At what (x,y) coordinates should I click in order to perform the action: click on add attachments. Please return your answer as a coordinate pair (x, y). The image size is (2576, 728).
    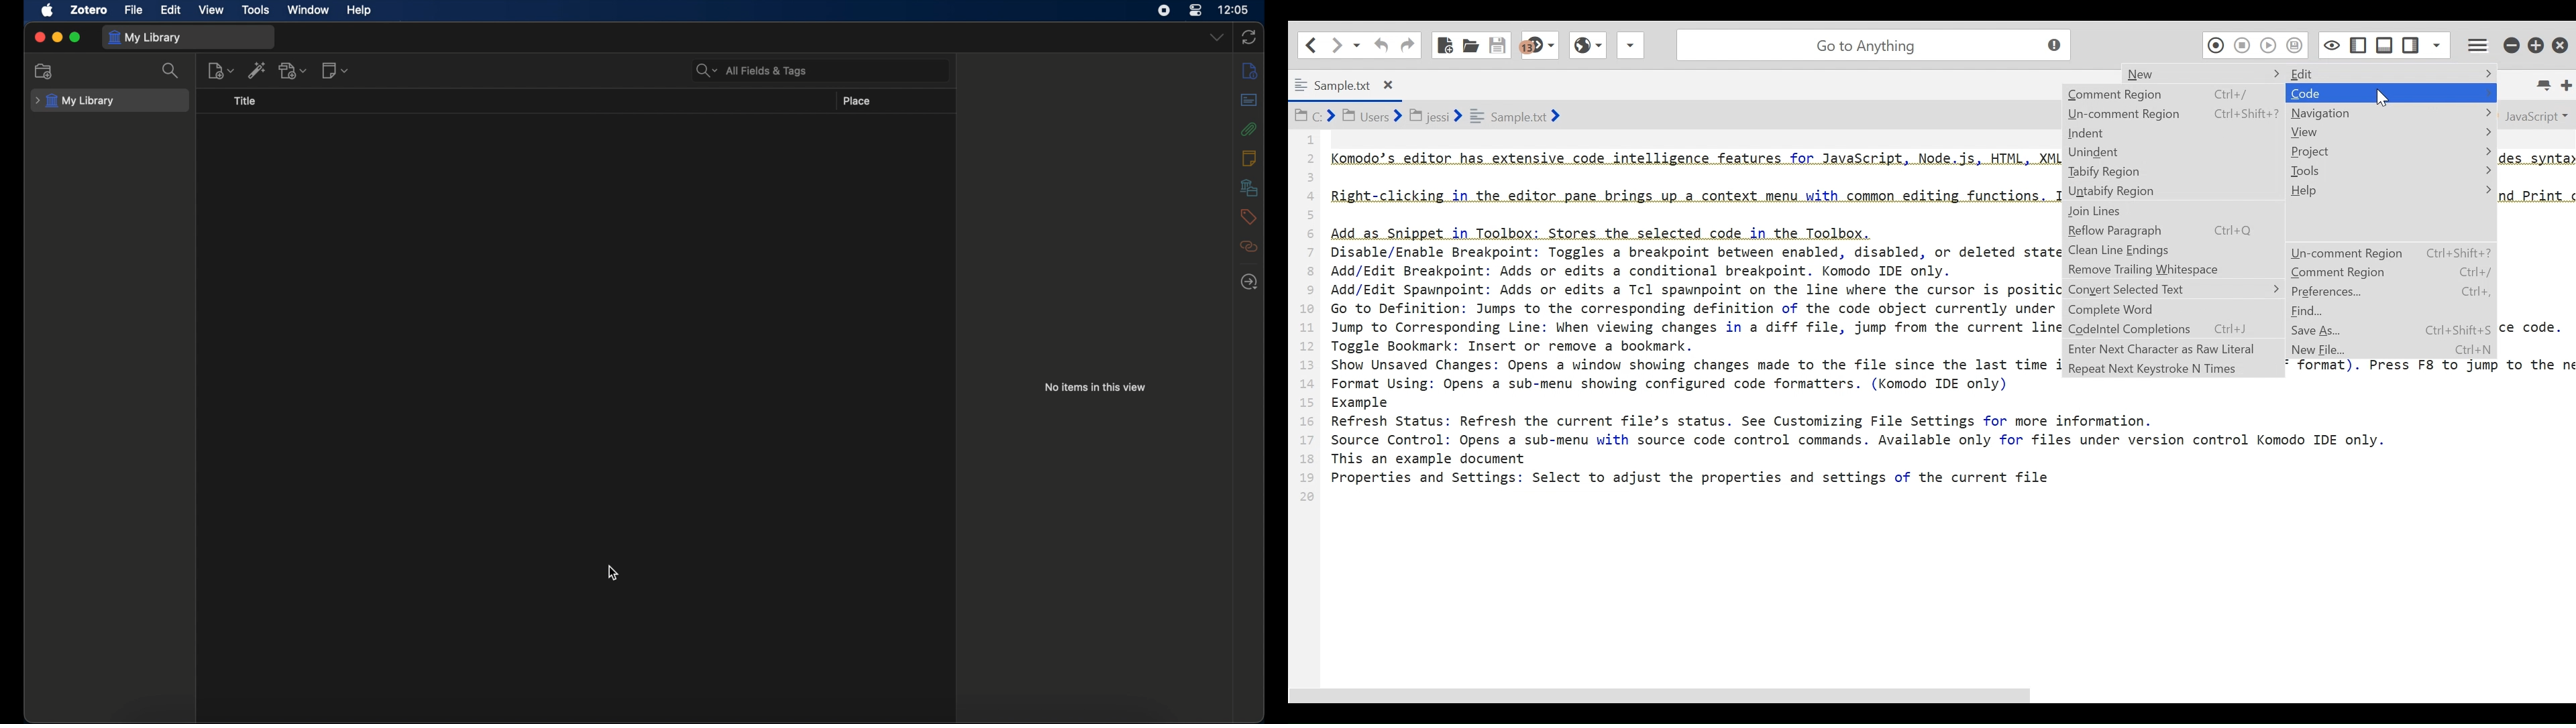
    Looking at the image, I should click on (294, 71).